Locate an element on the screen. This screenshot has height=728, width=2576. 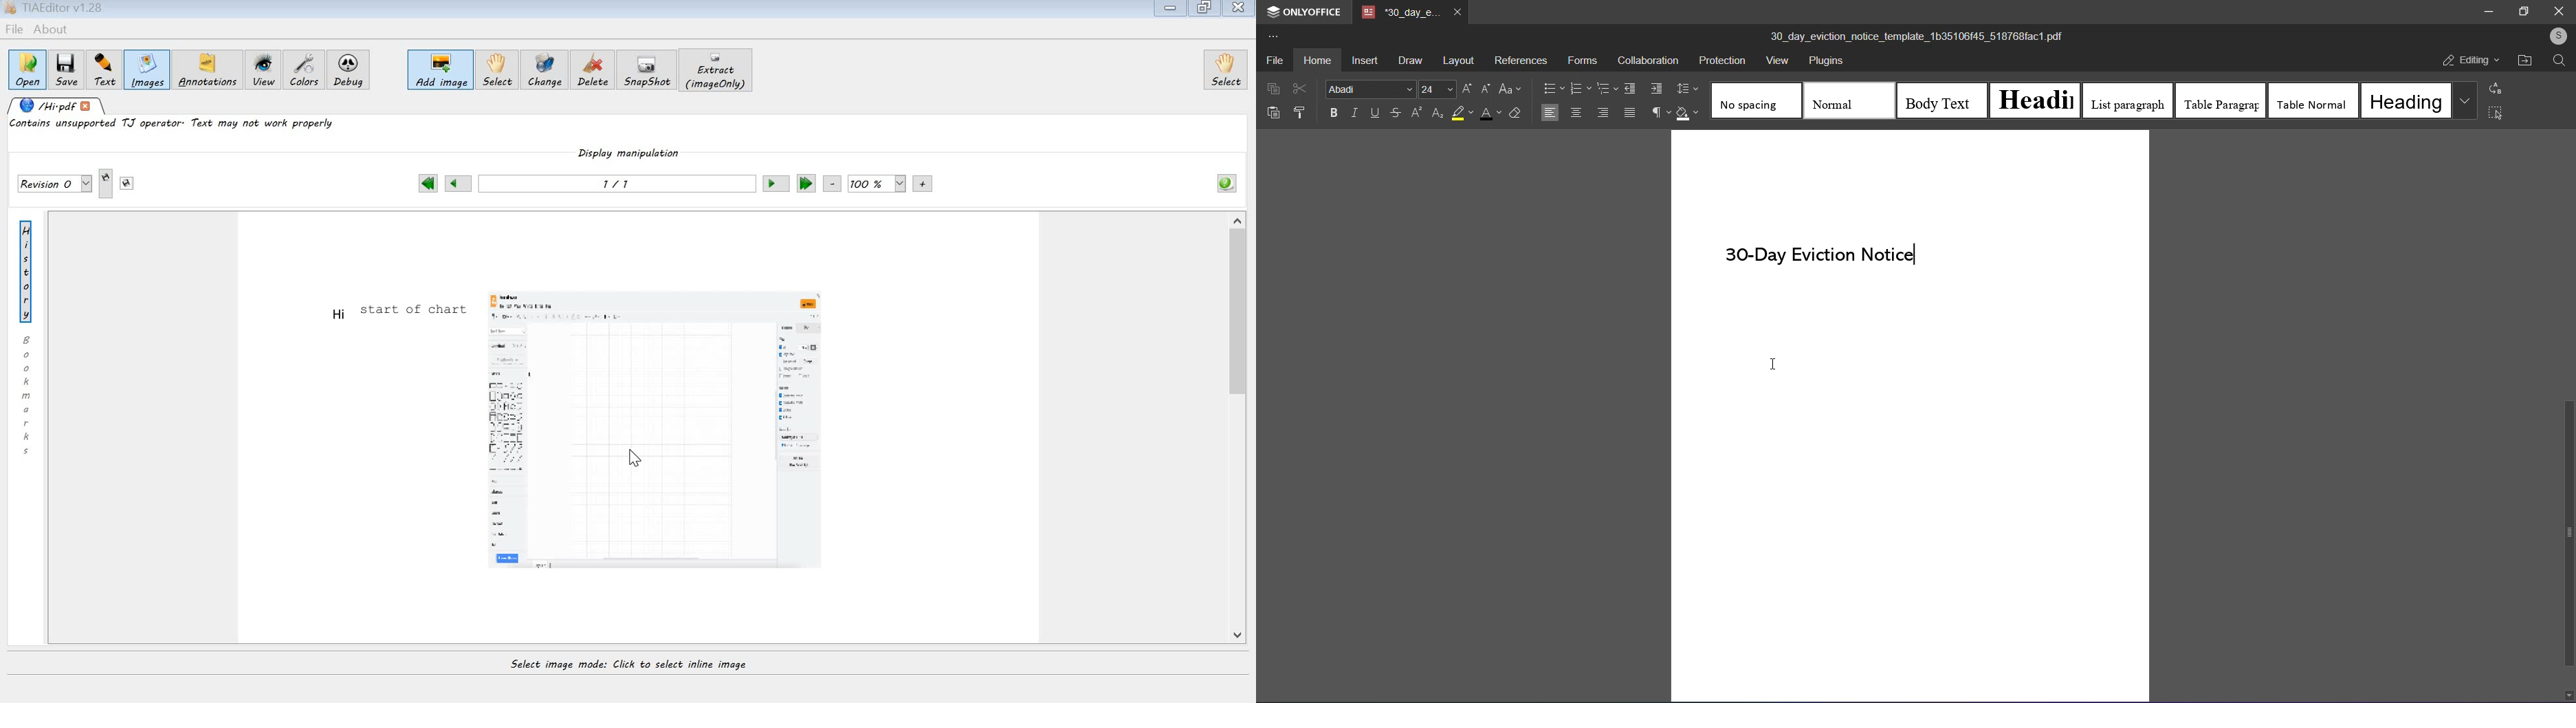
collaboration is located at coordinates (1647, 61).